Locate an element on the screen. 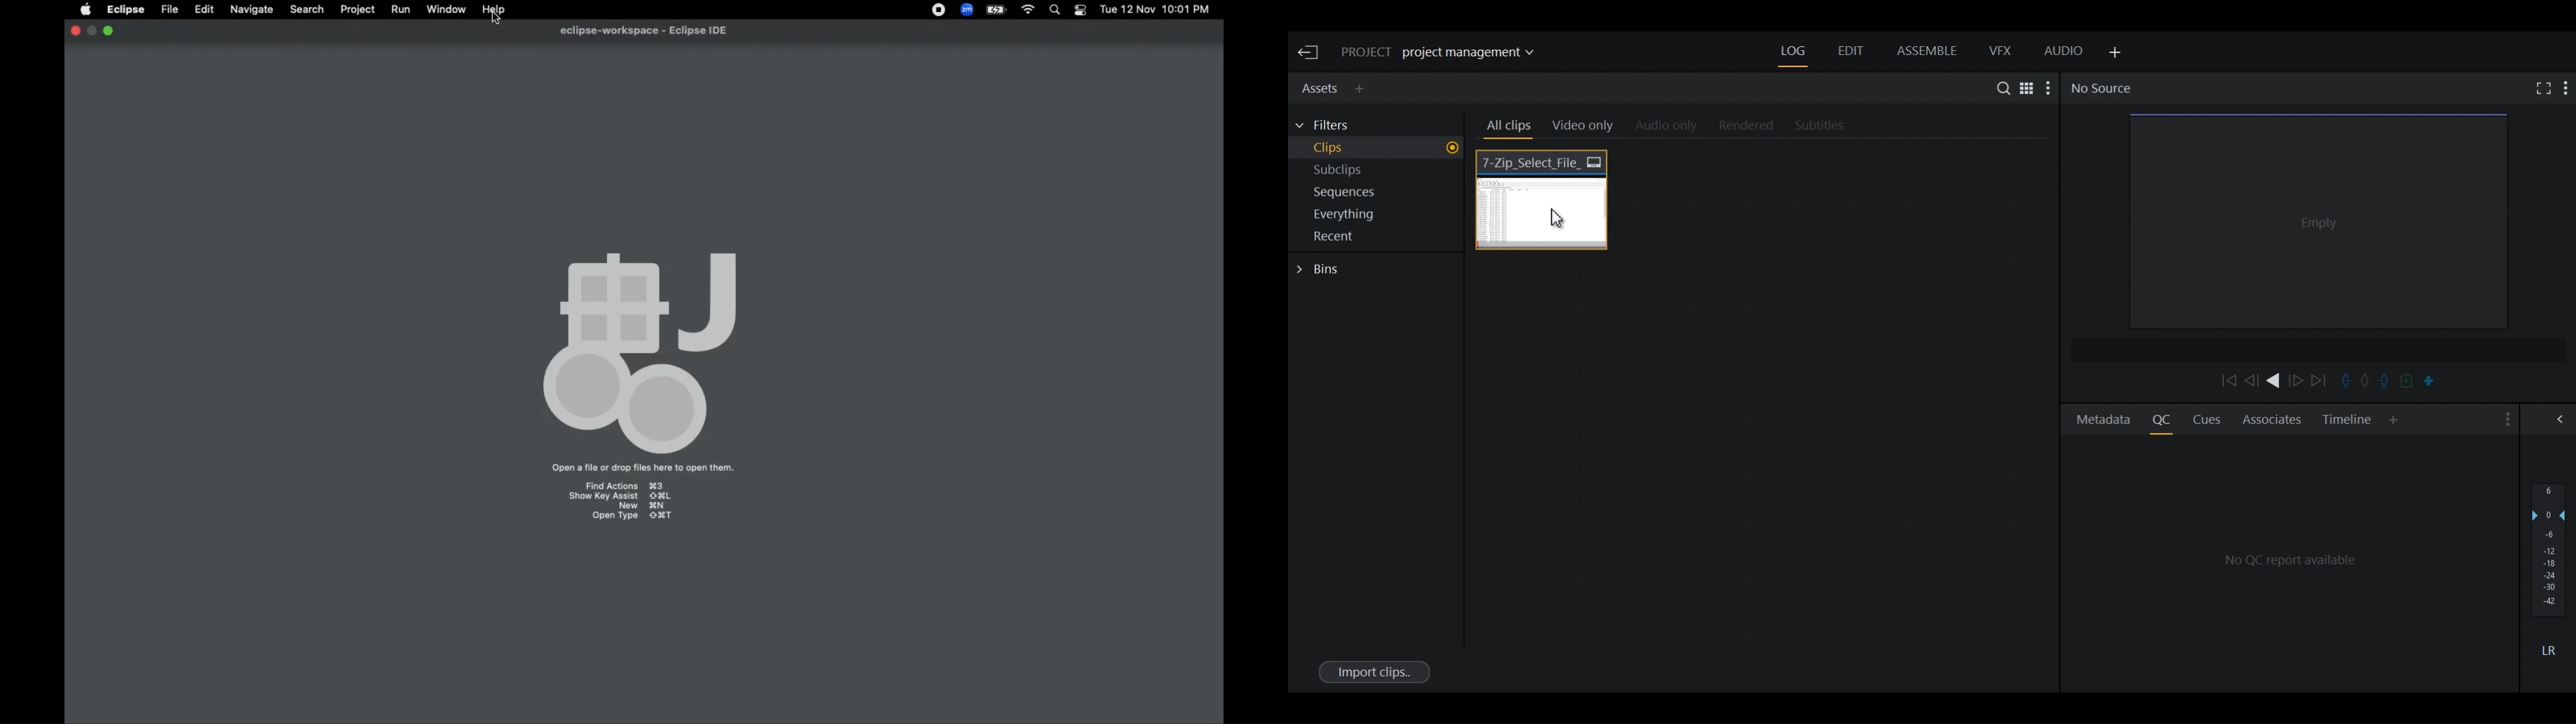  Show/Hide Full Audio mix is located at coordinates (2563, 418).